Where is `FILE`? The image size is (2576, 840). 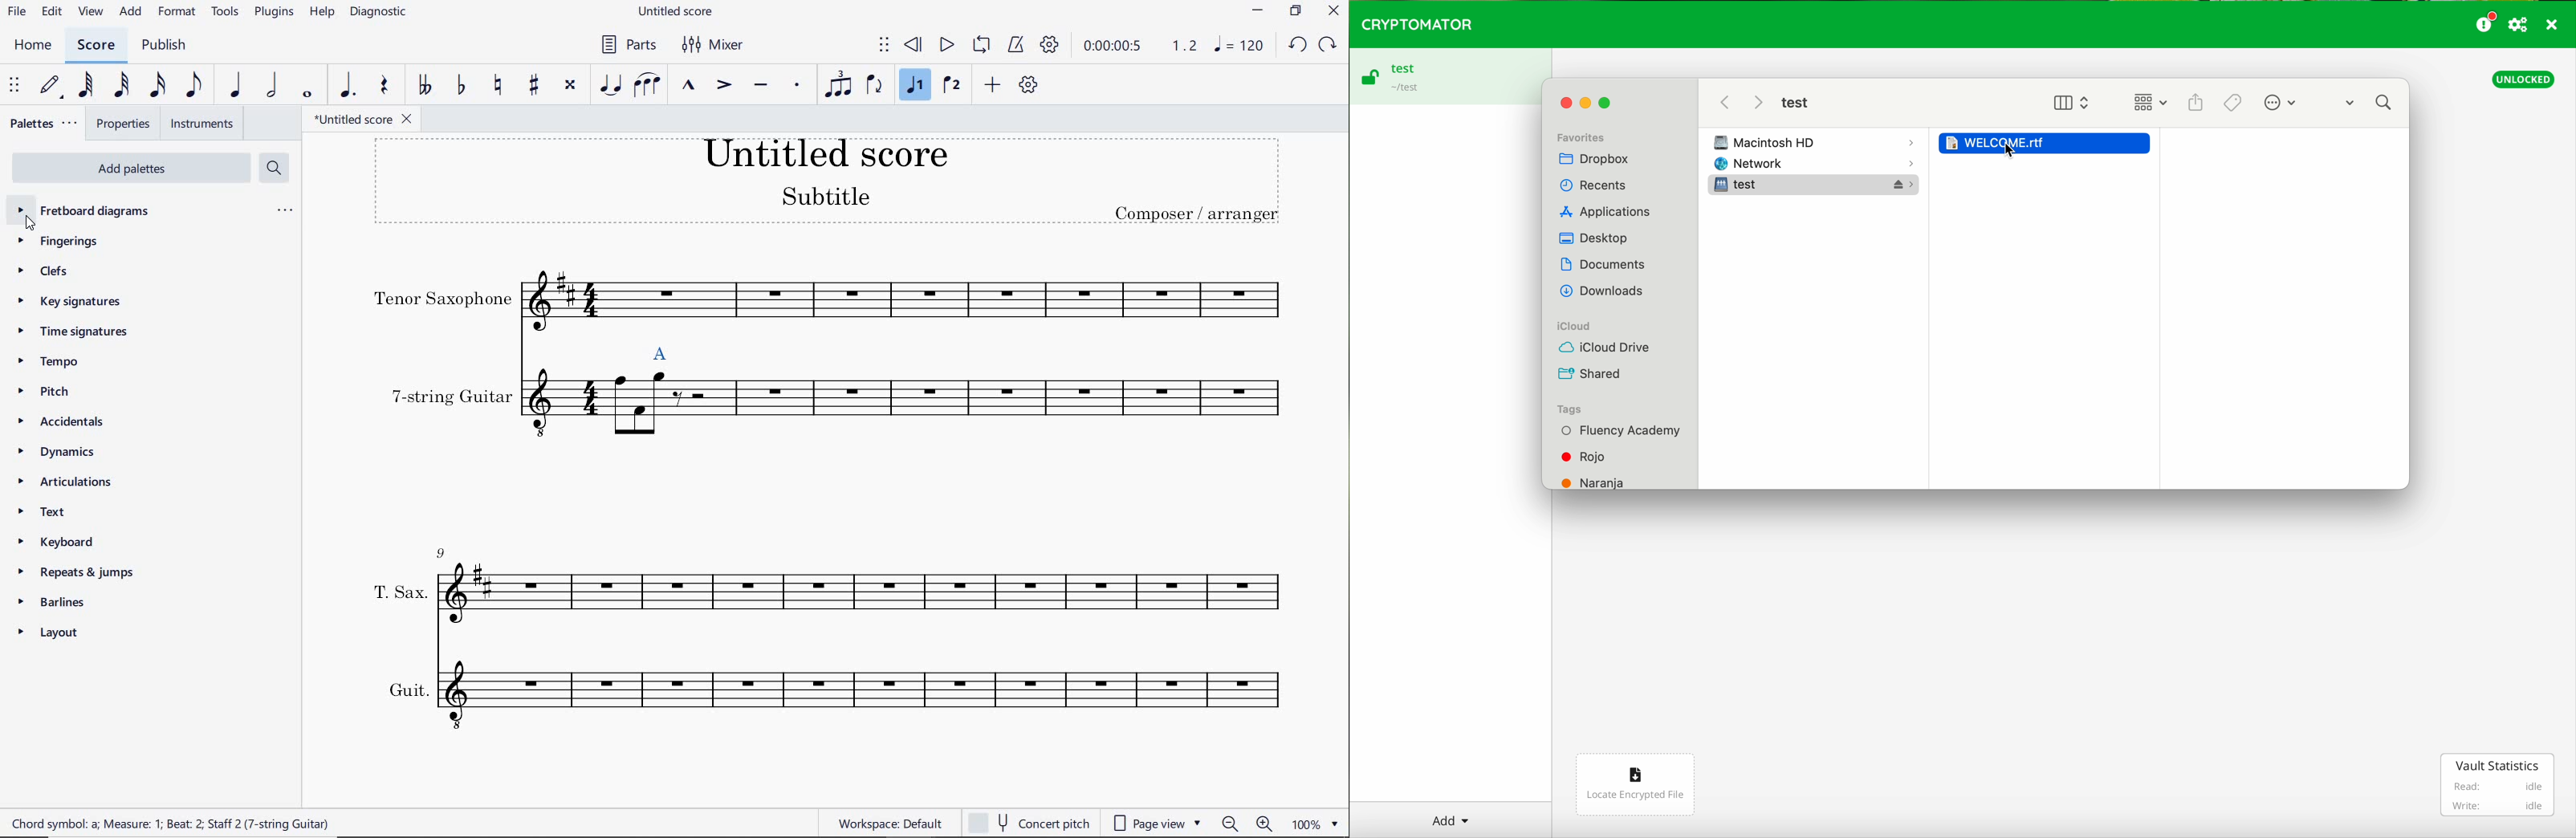 FILE is located at coordinates (17, 13).